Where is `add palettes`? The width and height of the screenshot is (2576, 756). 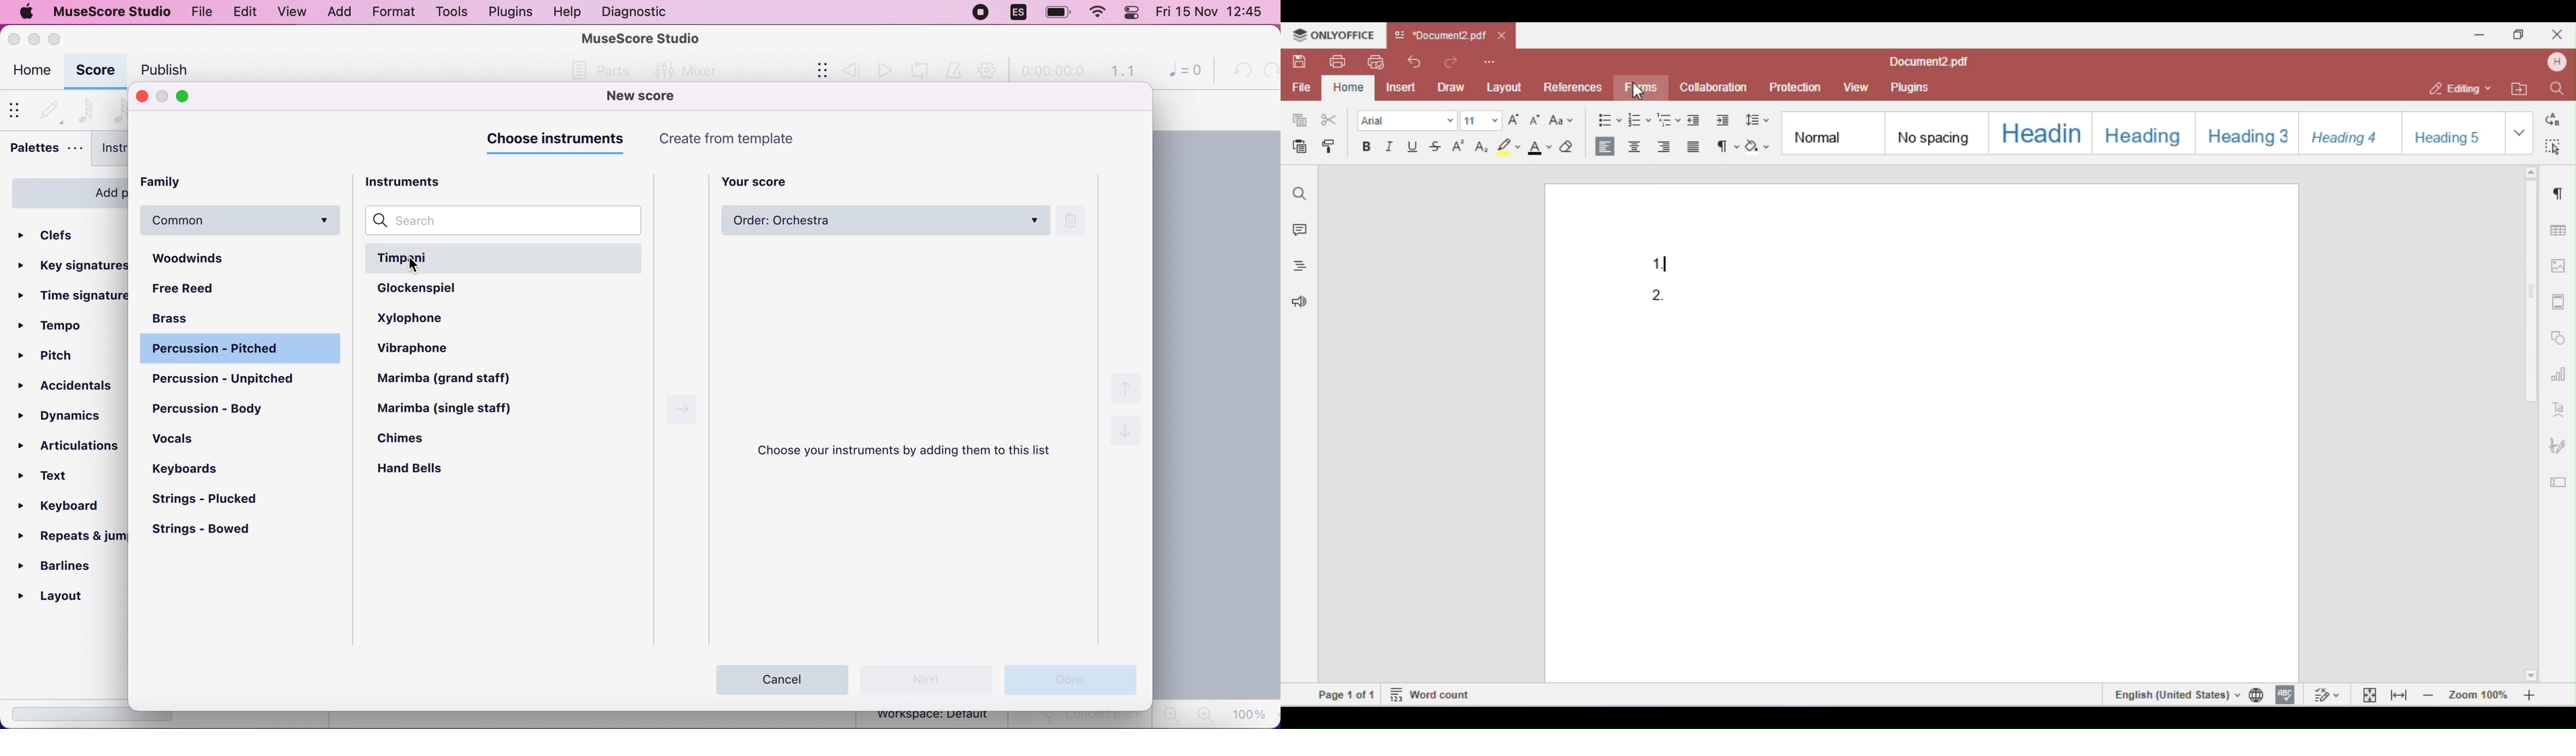 add palettes is located at coordinates (65, 191).